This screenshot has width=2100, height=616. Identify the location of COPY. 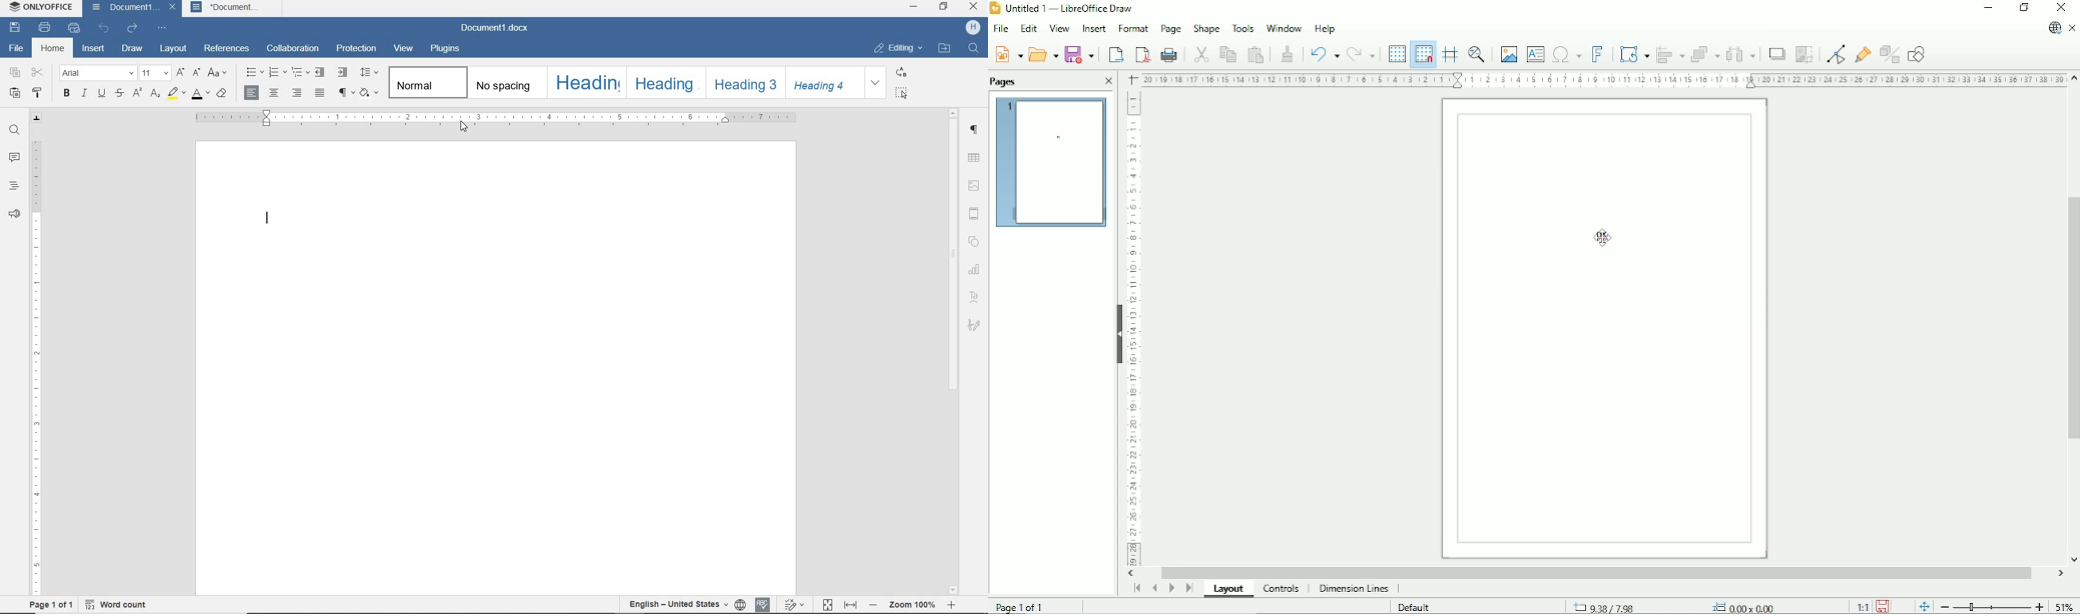
(15, 72).